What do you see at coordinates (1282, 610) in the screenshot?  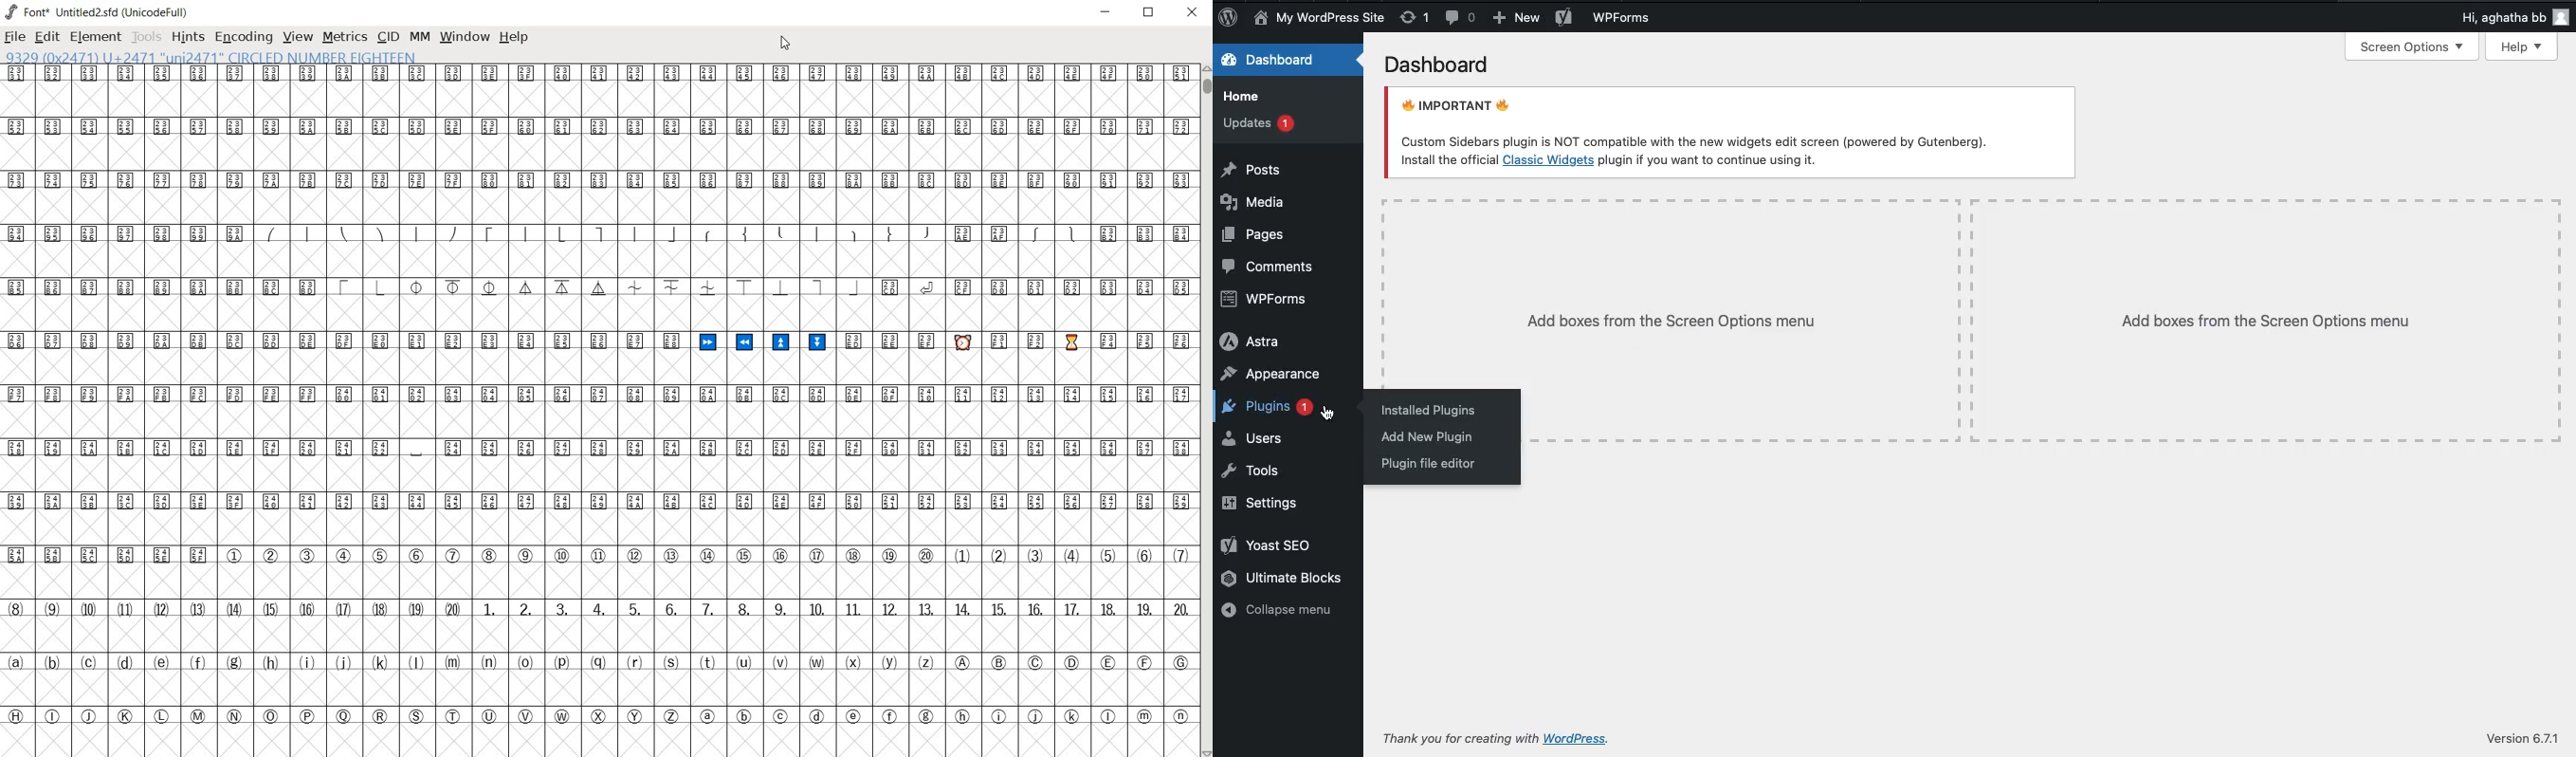 I see `Collapse menu` at bounding box center [1282, 610].